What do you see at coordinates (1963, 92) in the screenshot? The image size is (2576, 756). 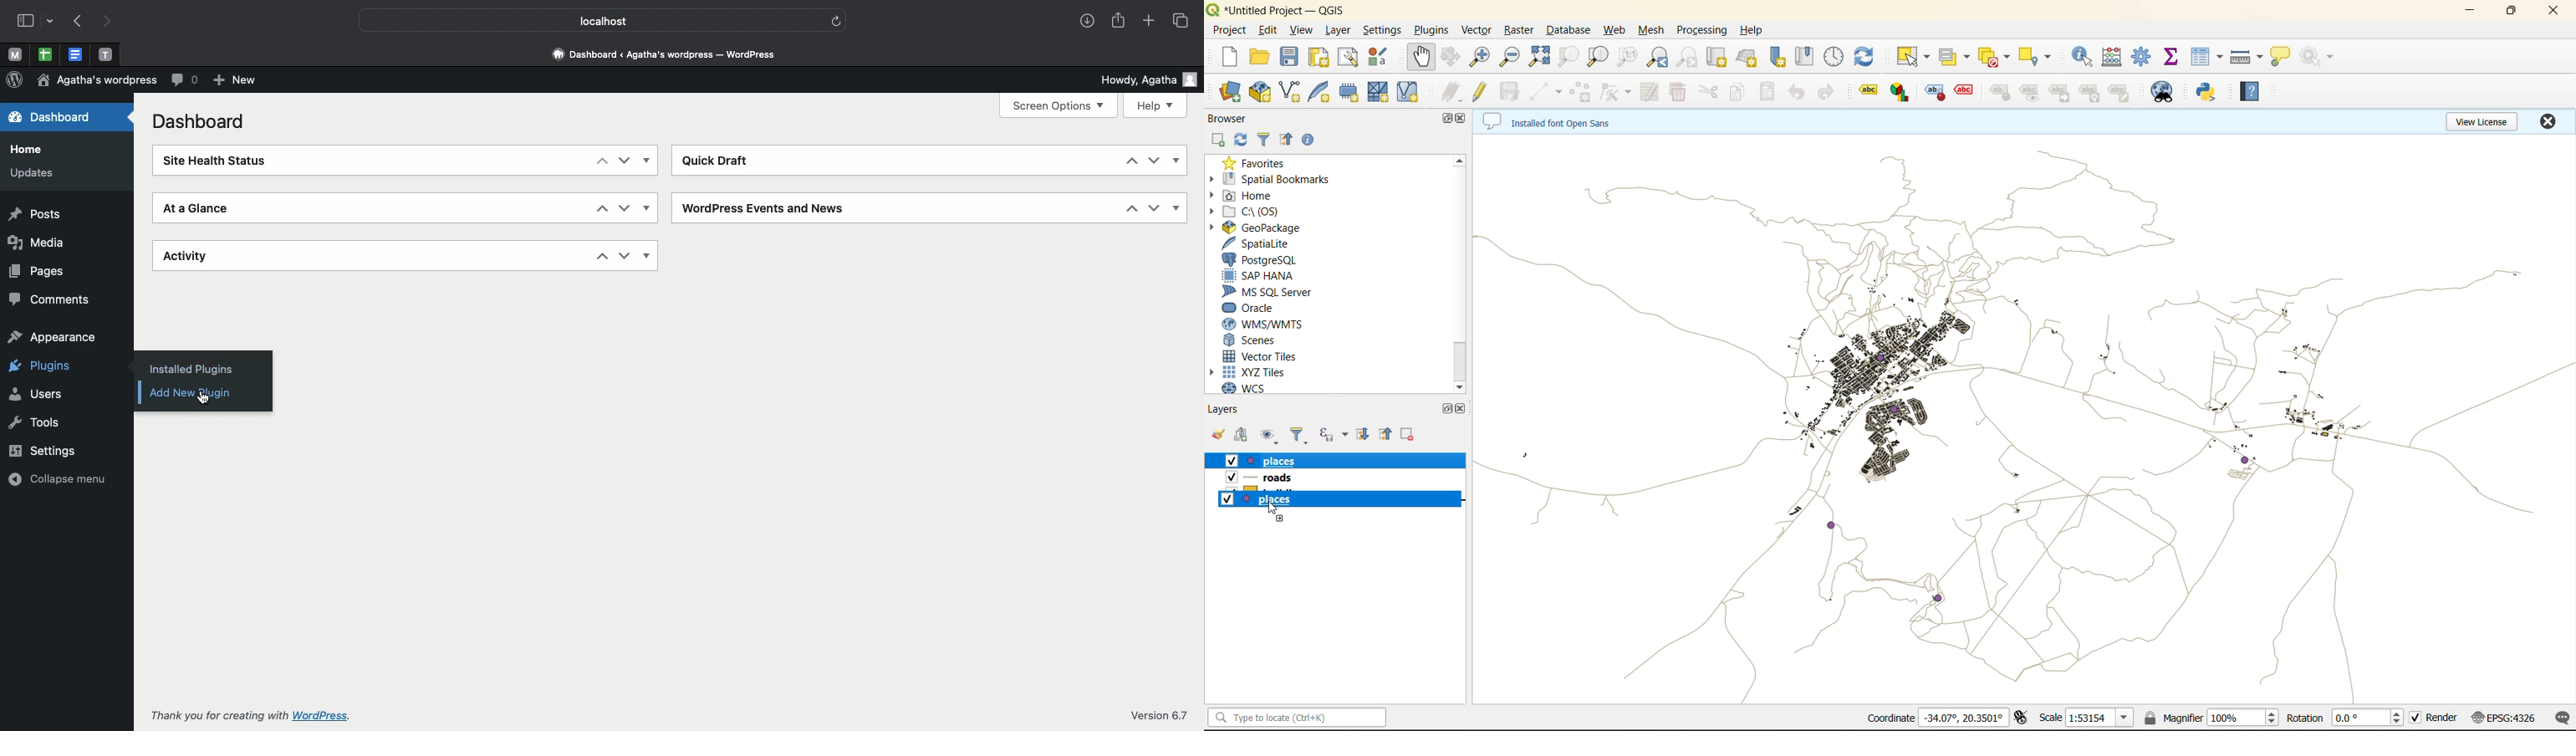 I see `toggle display of unplaced` at bounding box center [1963, 92].